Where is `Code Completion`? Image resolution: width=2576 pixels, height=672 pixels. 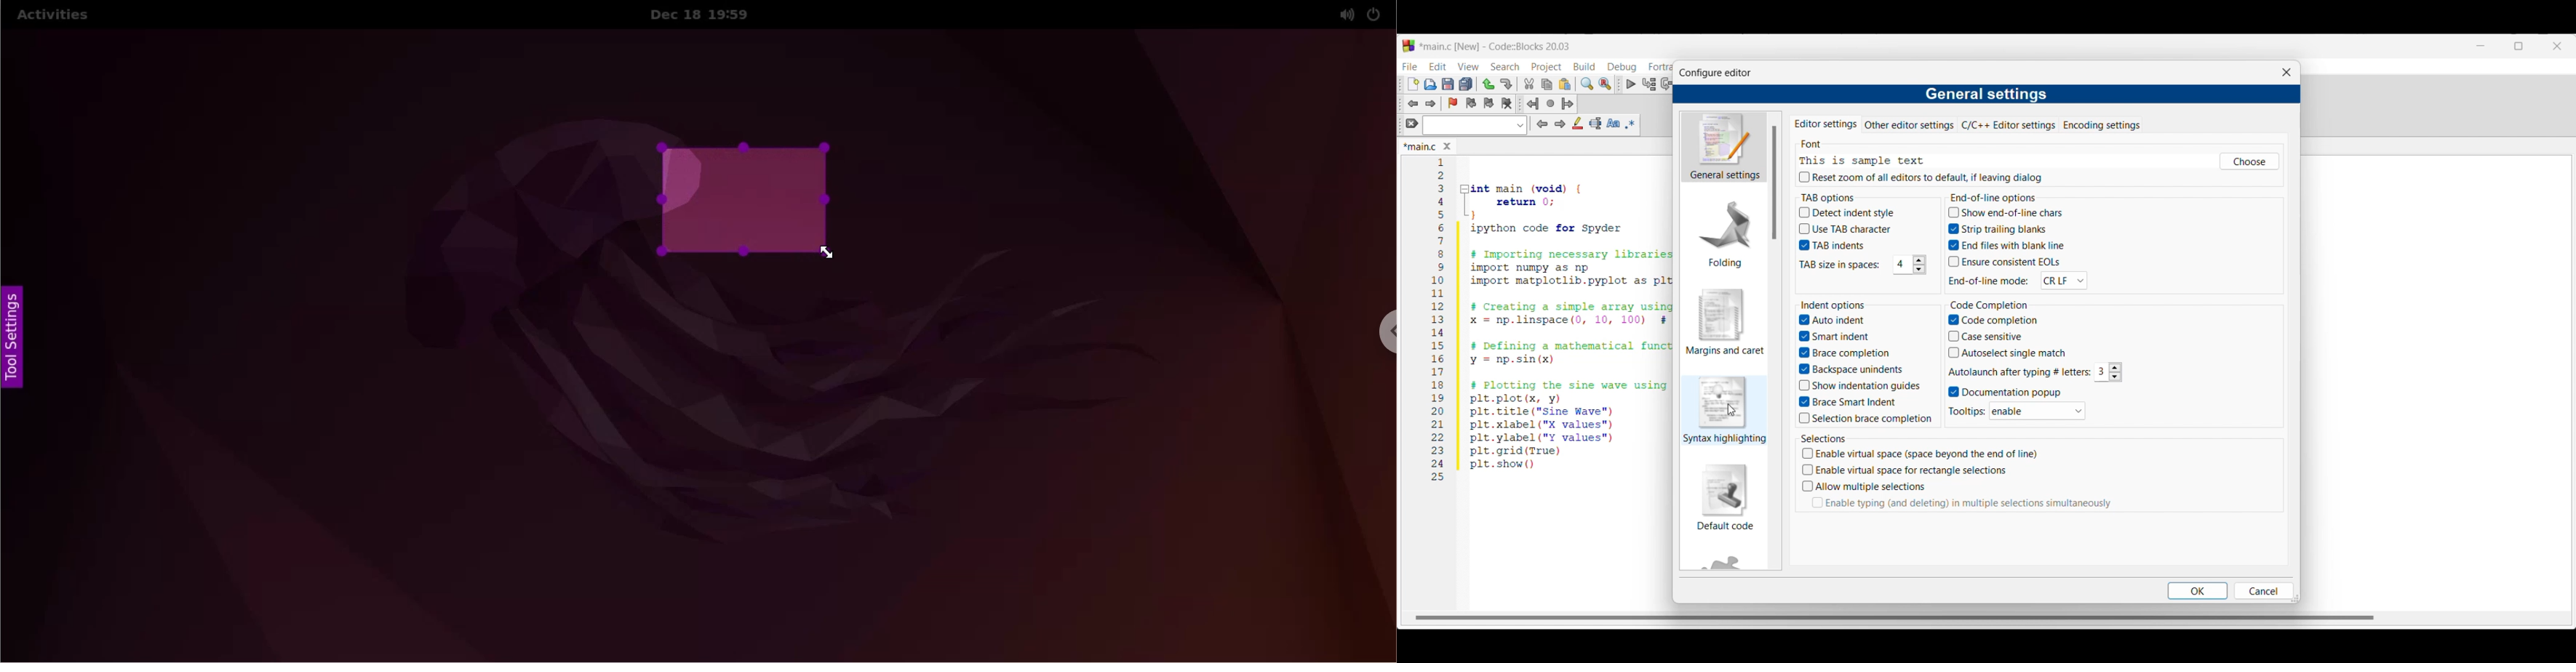 Code Completion is located at coordinates (1994, 304).